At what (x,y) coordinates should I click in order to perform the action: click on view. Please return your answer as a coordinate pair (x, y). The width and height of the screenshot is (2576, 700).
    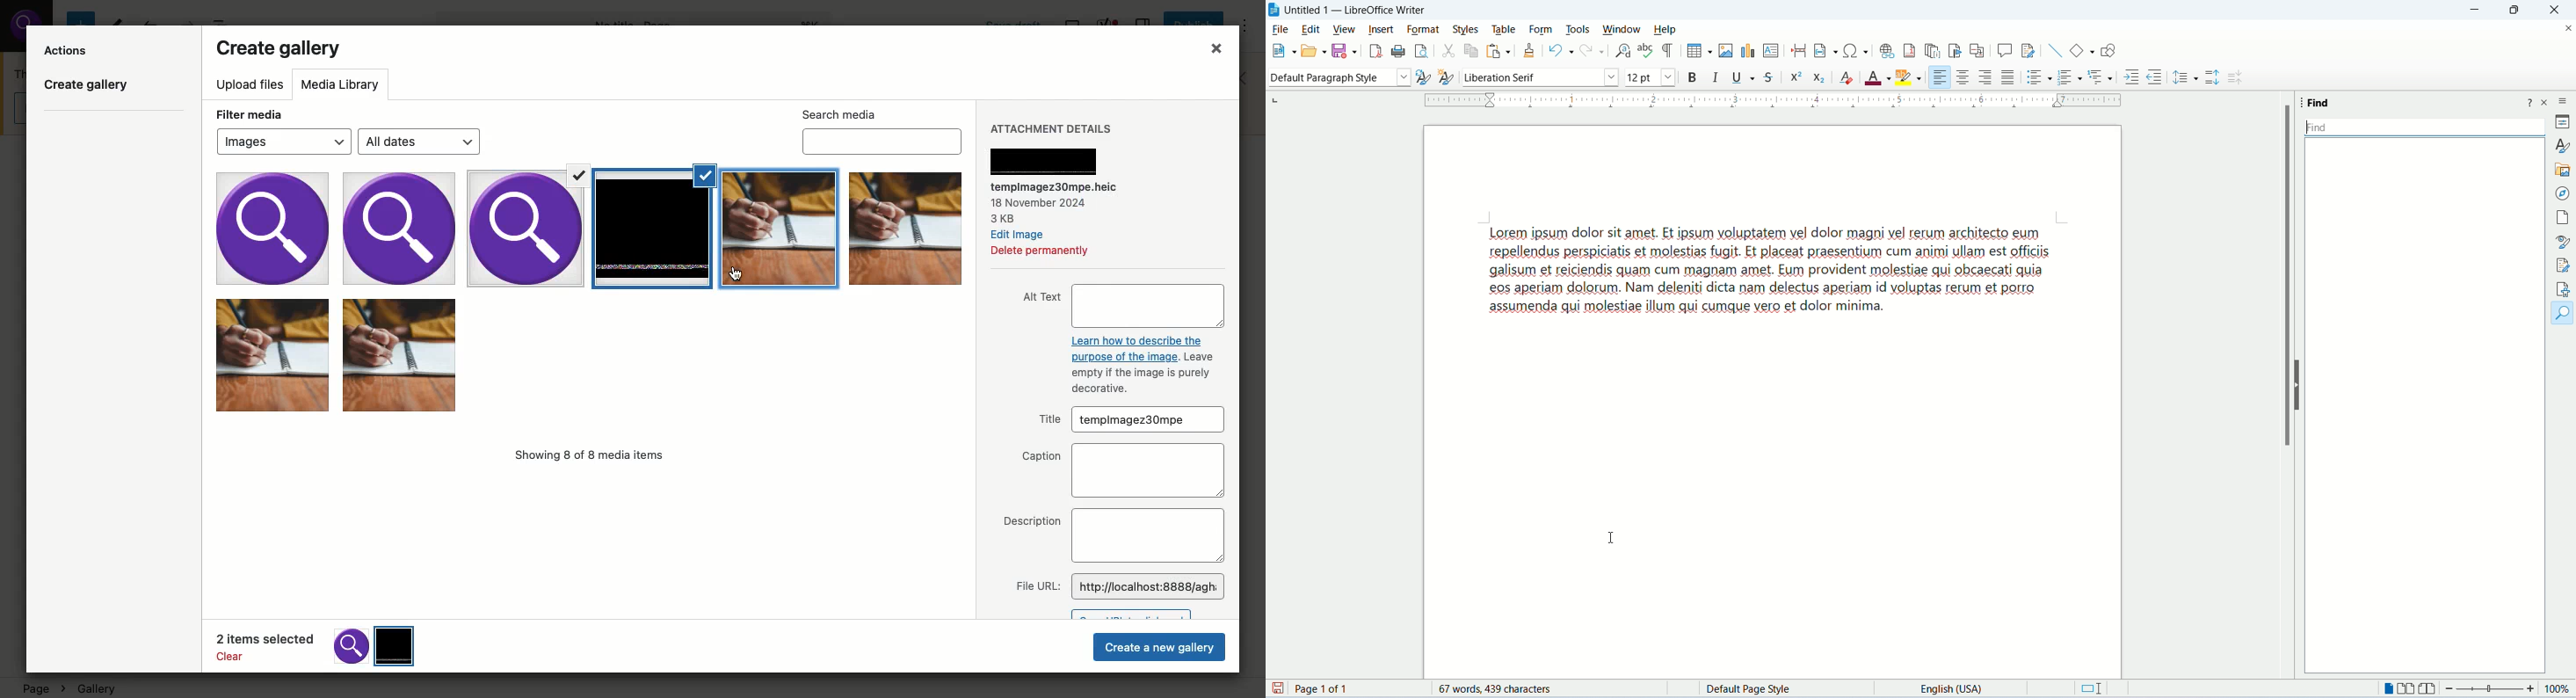
    Looking at the image, I should click on (1343, 28).